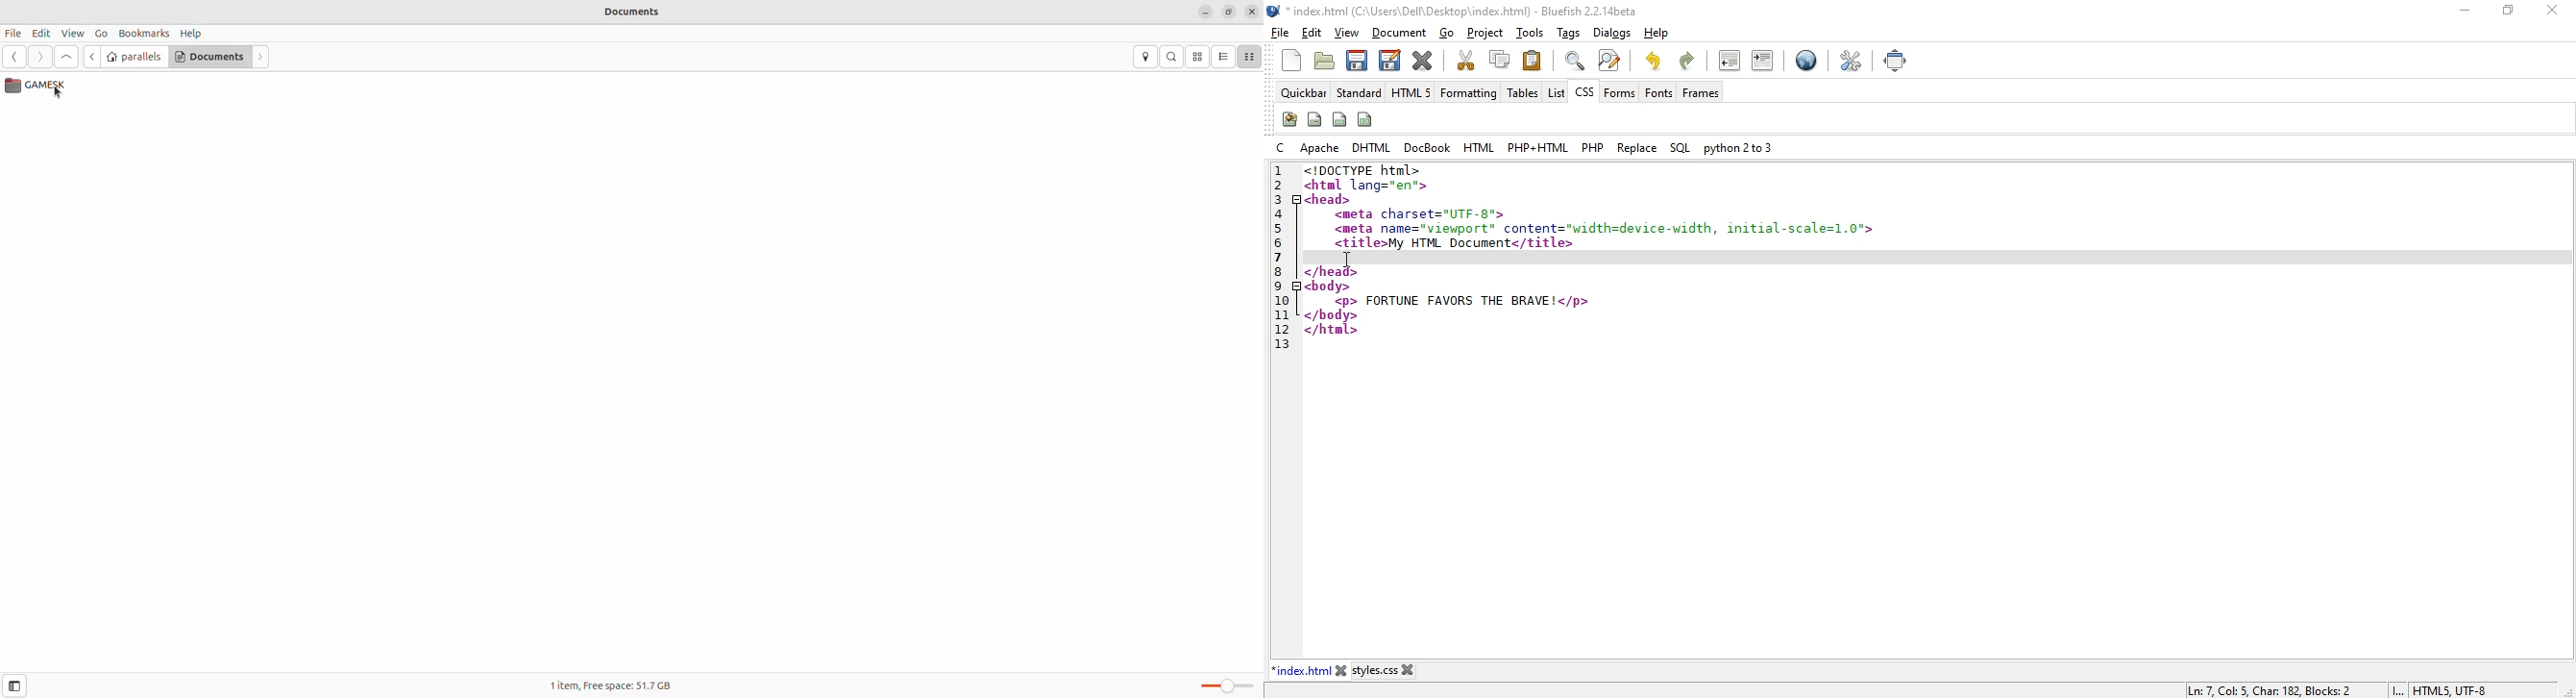 This screenshot has width=2576, height=700. What do you see at coordinates (1690, 59) in the screenshot?
I see `redo` at bounding box center [1690, 59].